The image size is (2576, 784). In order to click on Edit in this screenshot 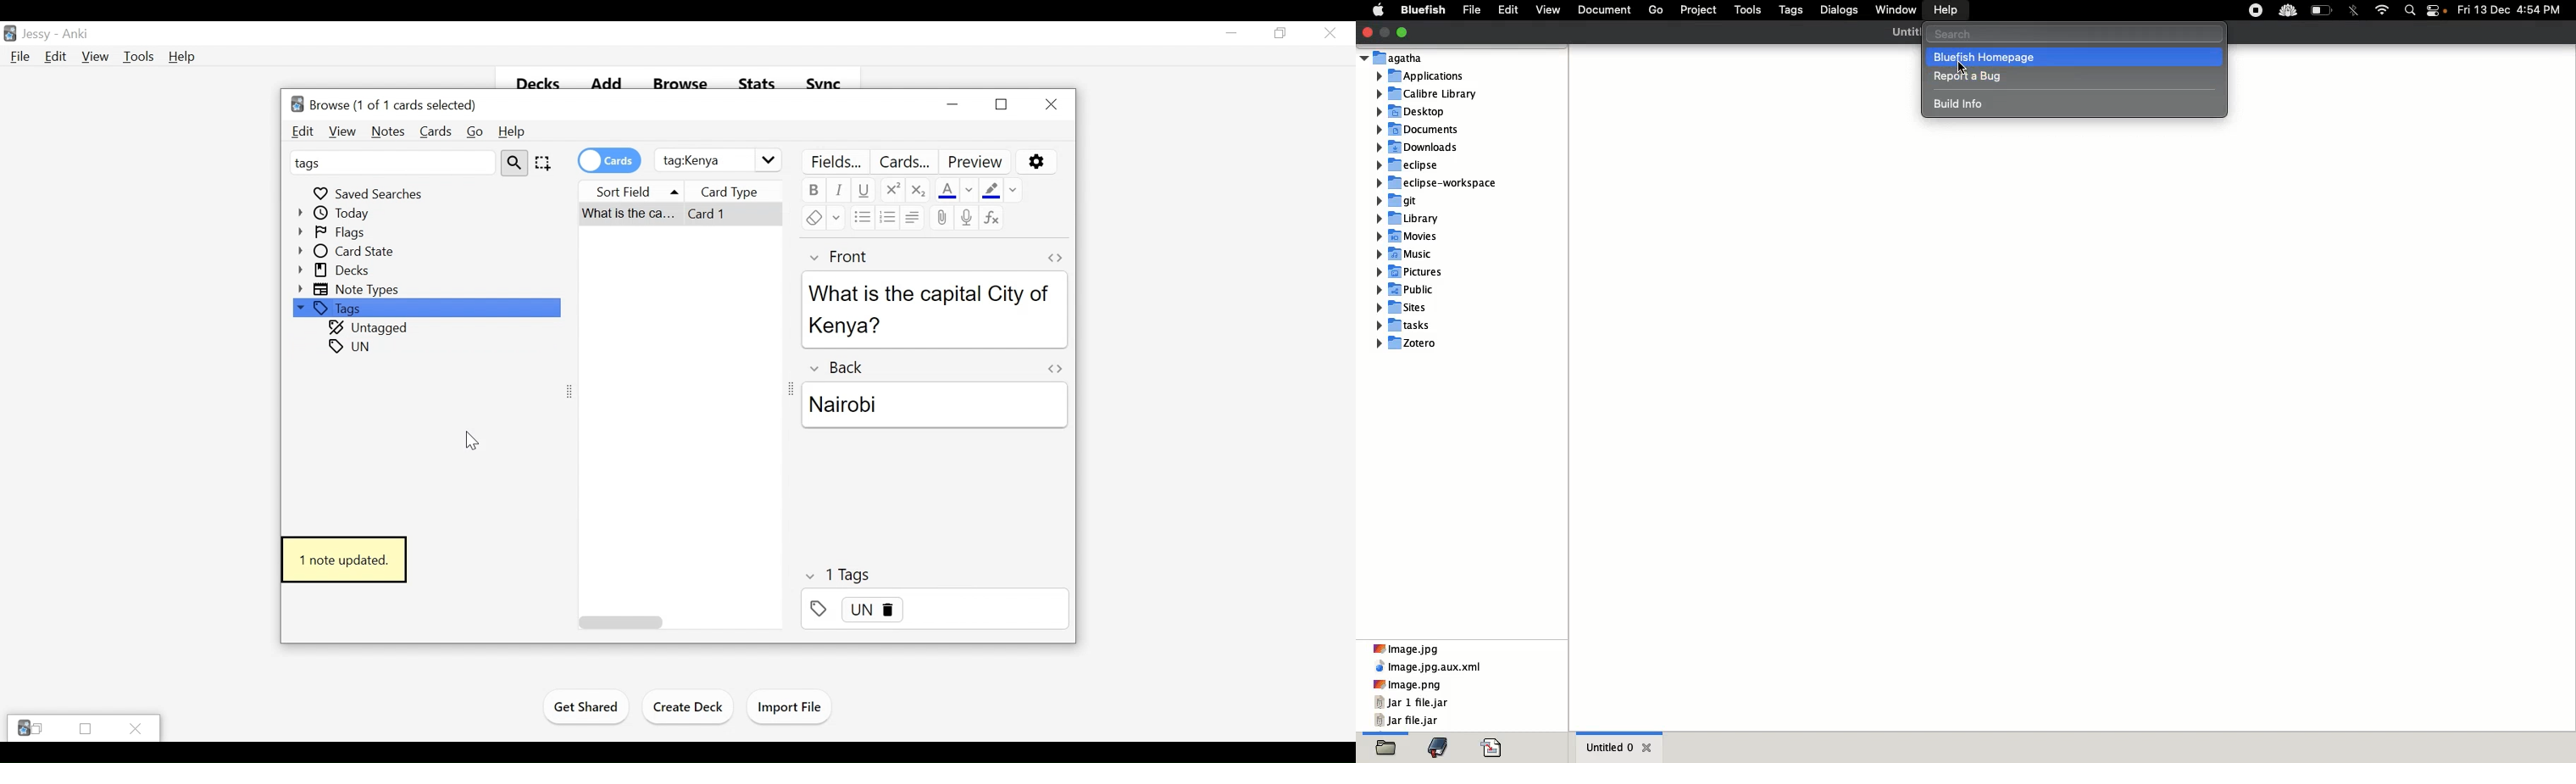, I will do `click(54, 57)`.